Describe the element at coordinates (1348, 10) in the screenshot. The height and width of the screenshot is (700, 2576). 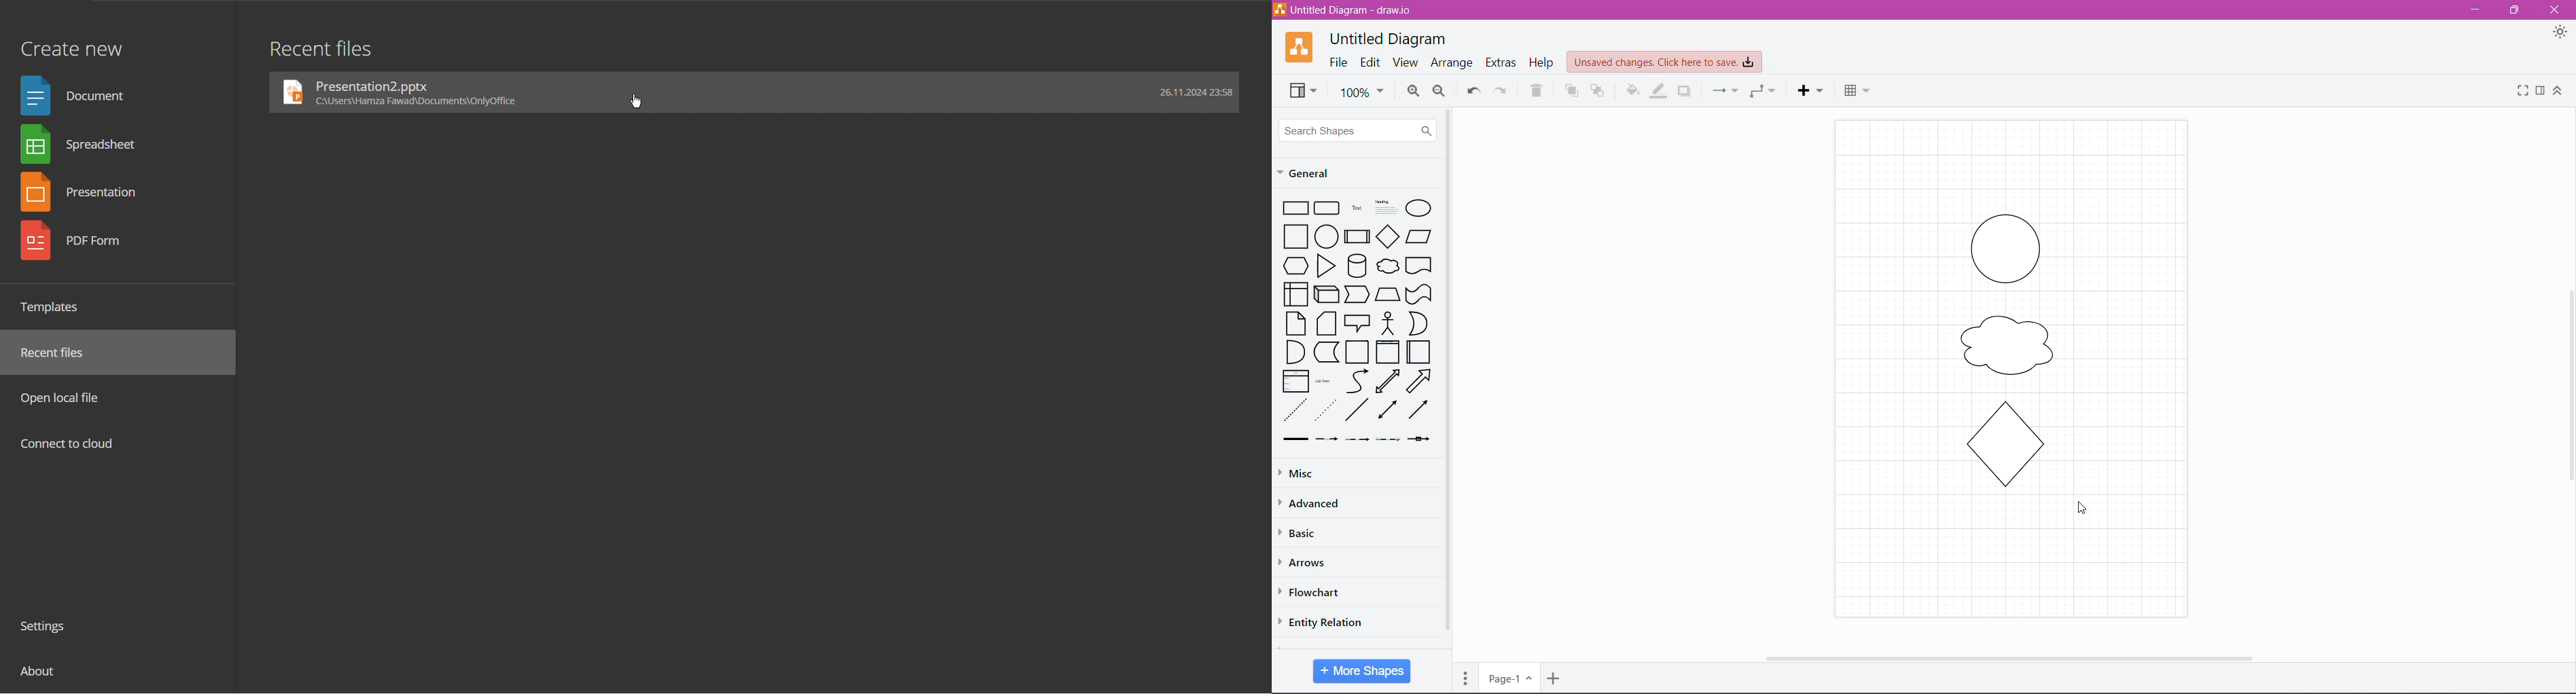
I see `Untitled Diagram - draw.io` at that location.